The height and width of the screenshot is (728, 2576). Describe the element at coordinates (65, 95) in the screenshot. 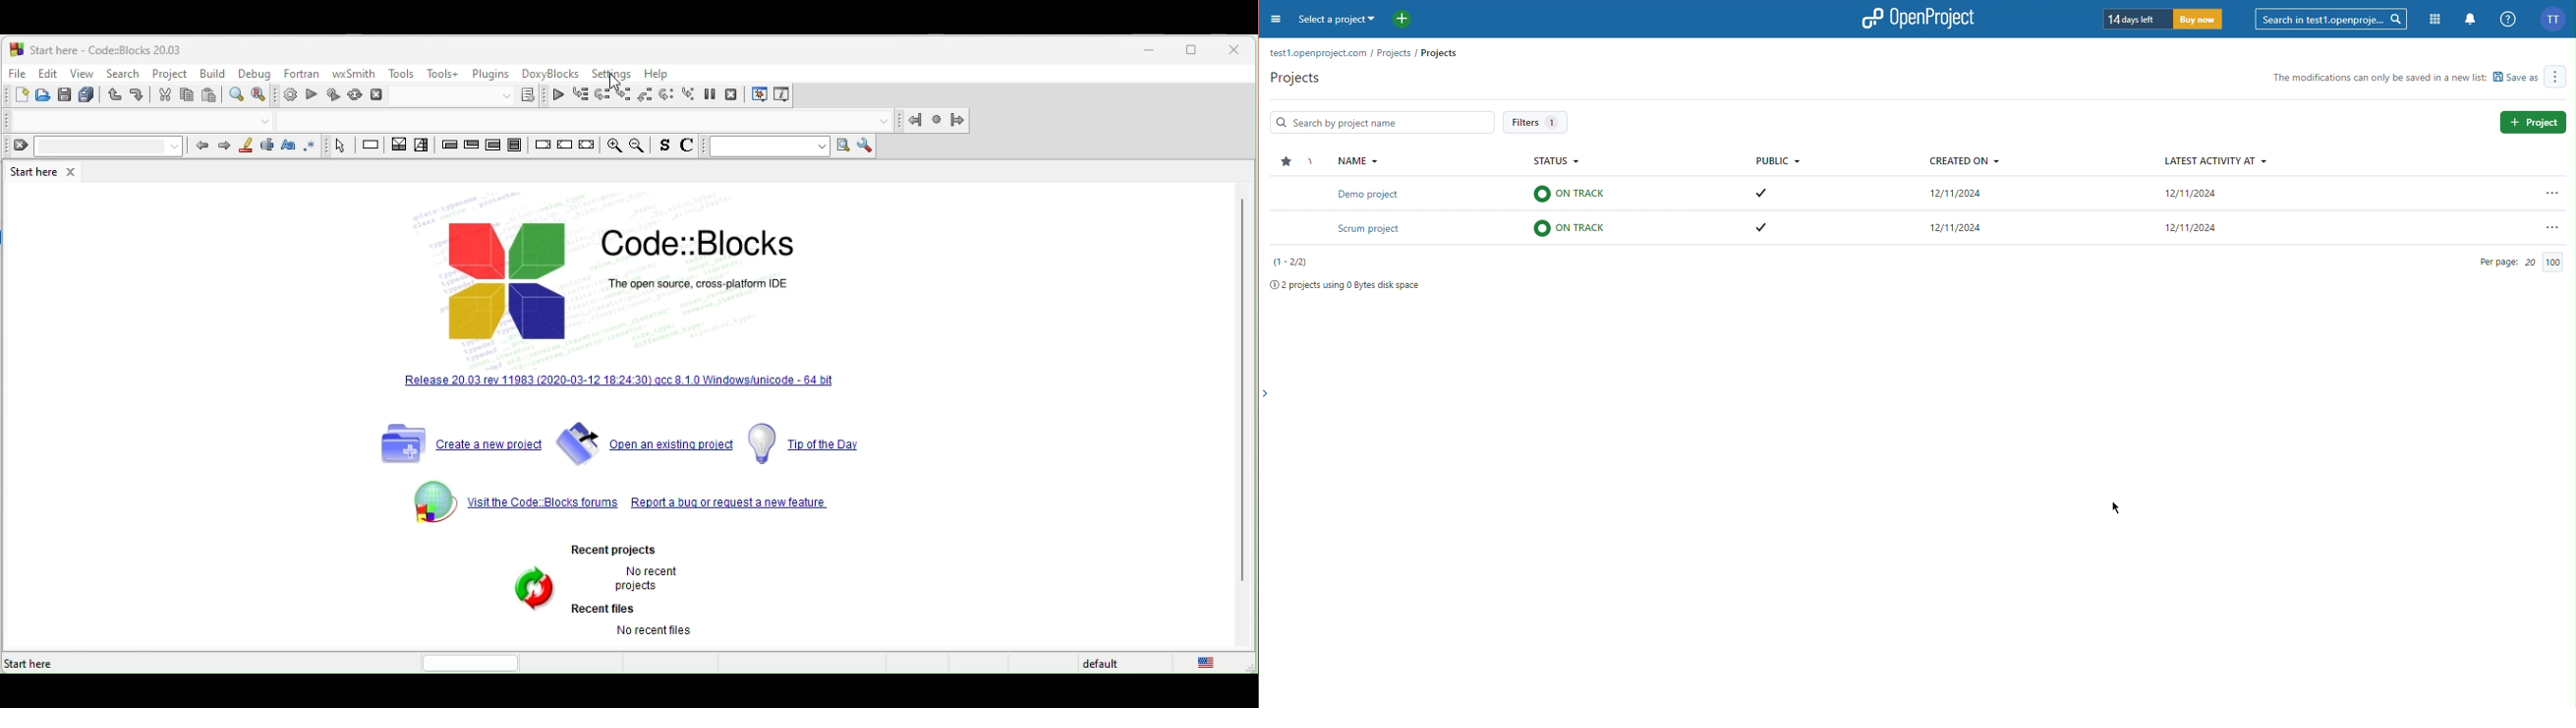

I see `save` at that location.